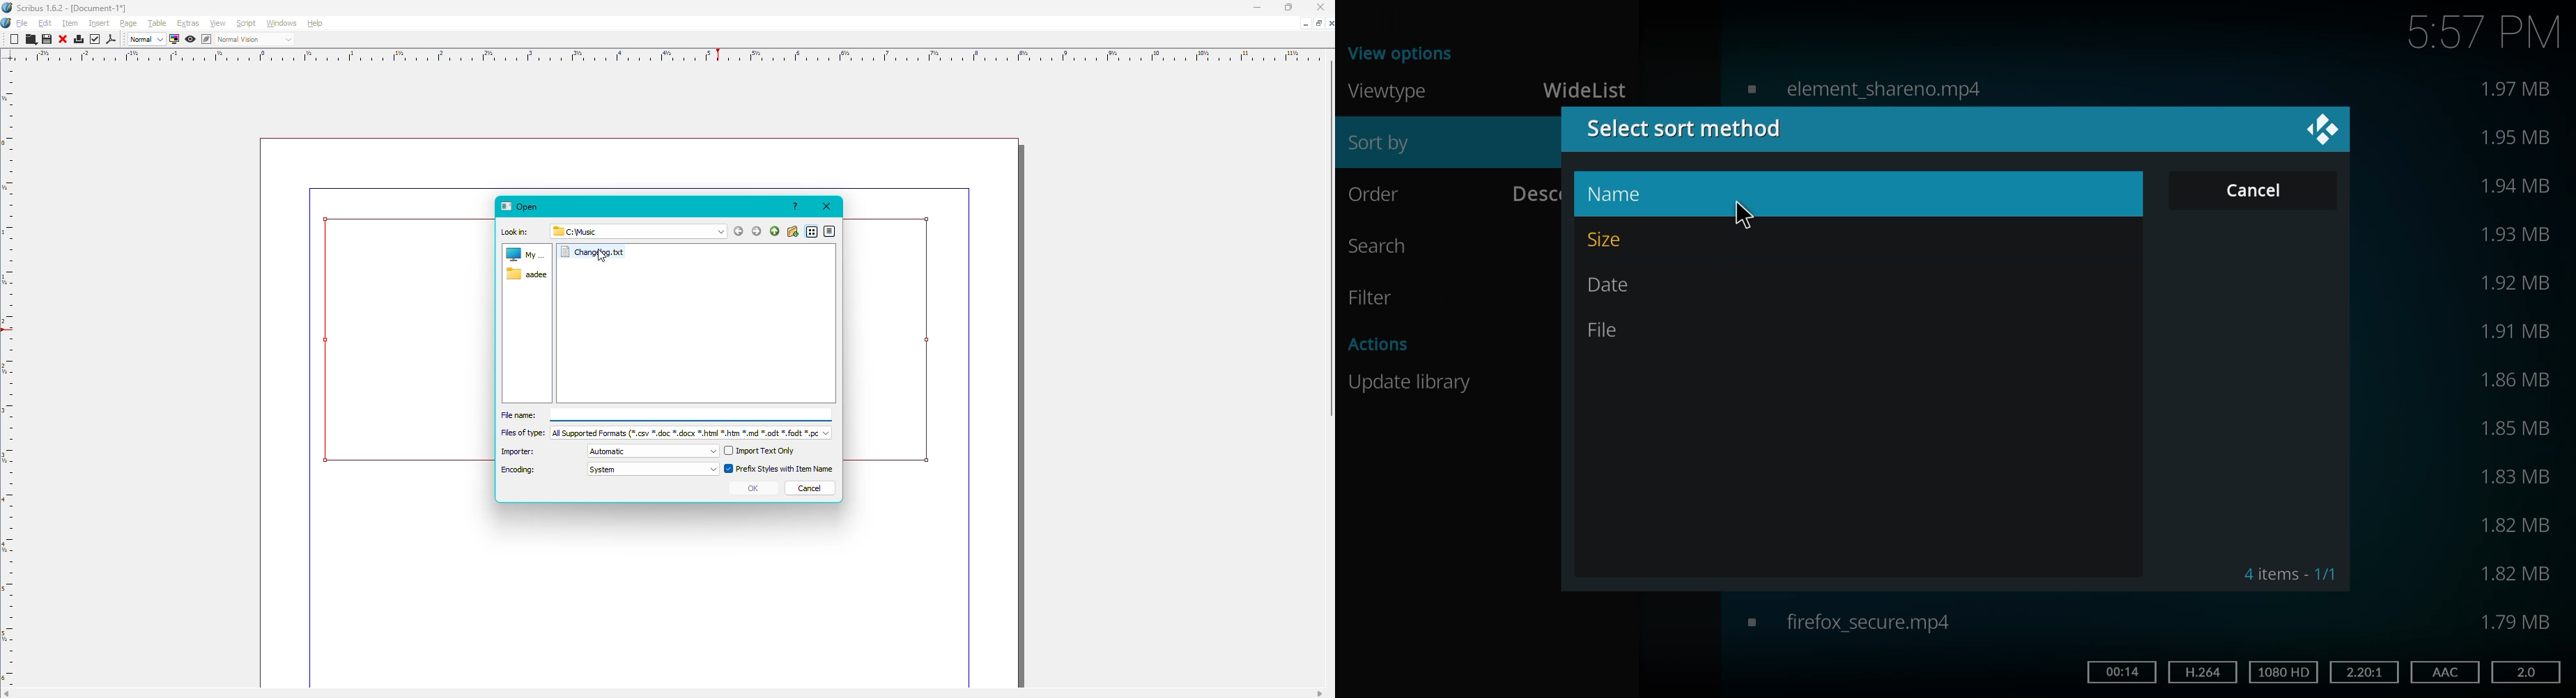 The height and width of the screenshot is (700, 2576). Describe the element at coordinates (1376, 297) in the screenshot. I see `filter` at that location.